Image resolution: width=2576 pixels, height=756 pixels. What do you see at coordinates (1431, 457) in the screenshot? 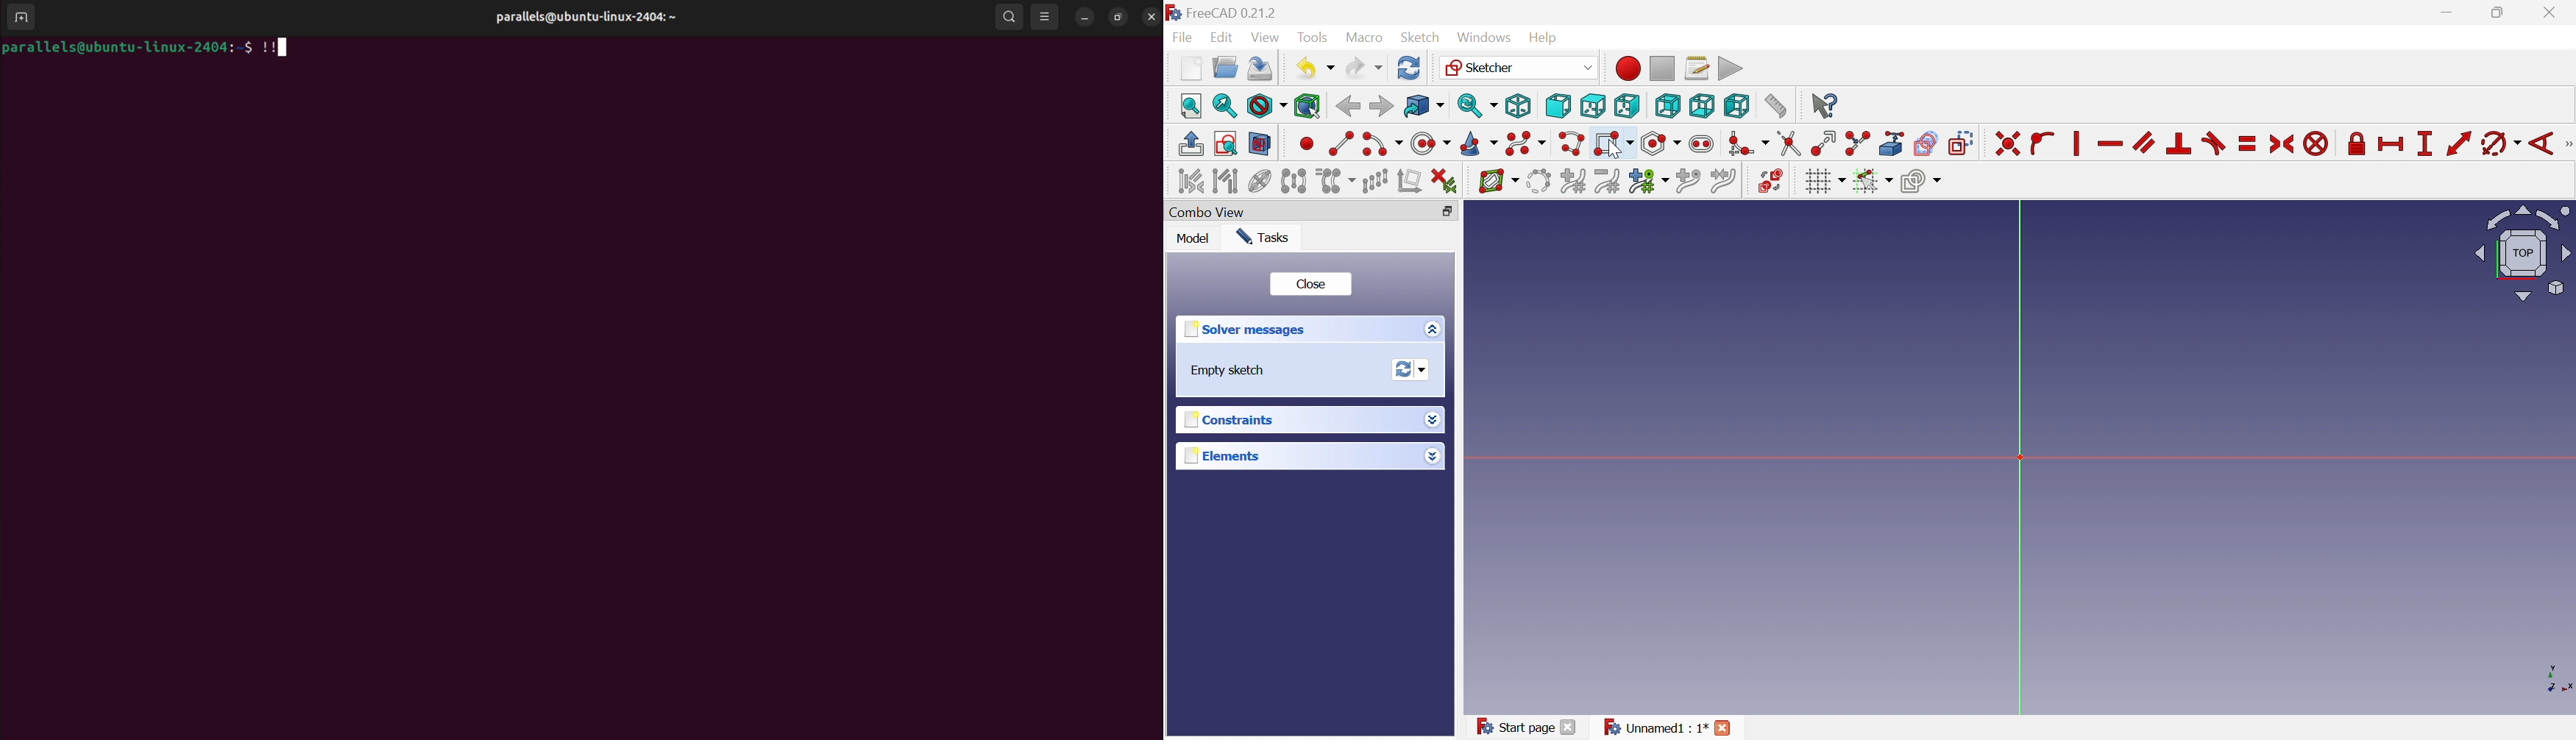
I see `Drop down` at bounding box center [1431, 457].